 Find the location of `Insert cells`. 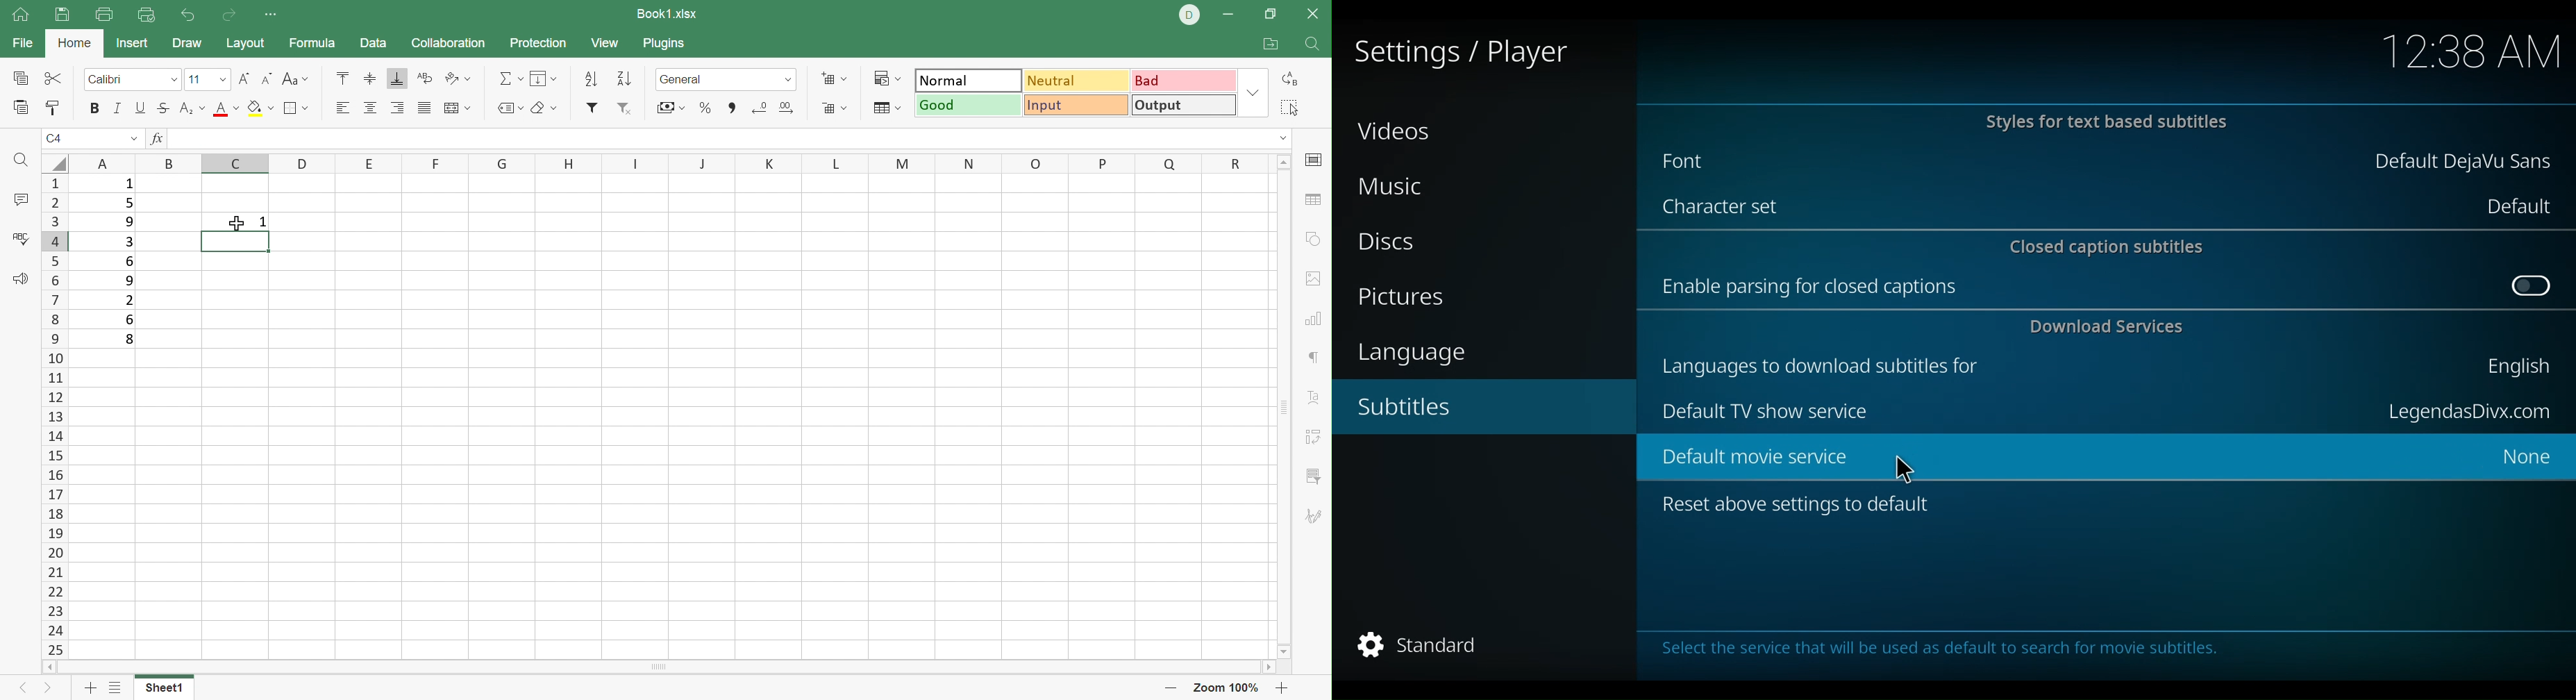

Insert cells is located at coordinates (835, 79).